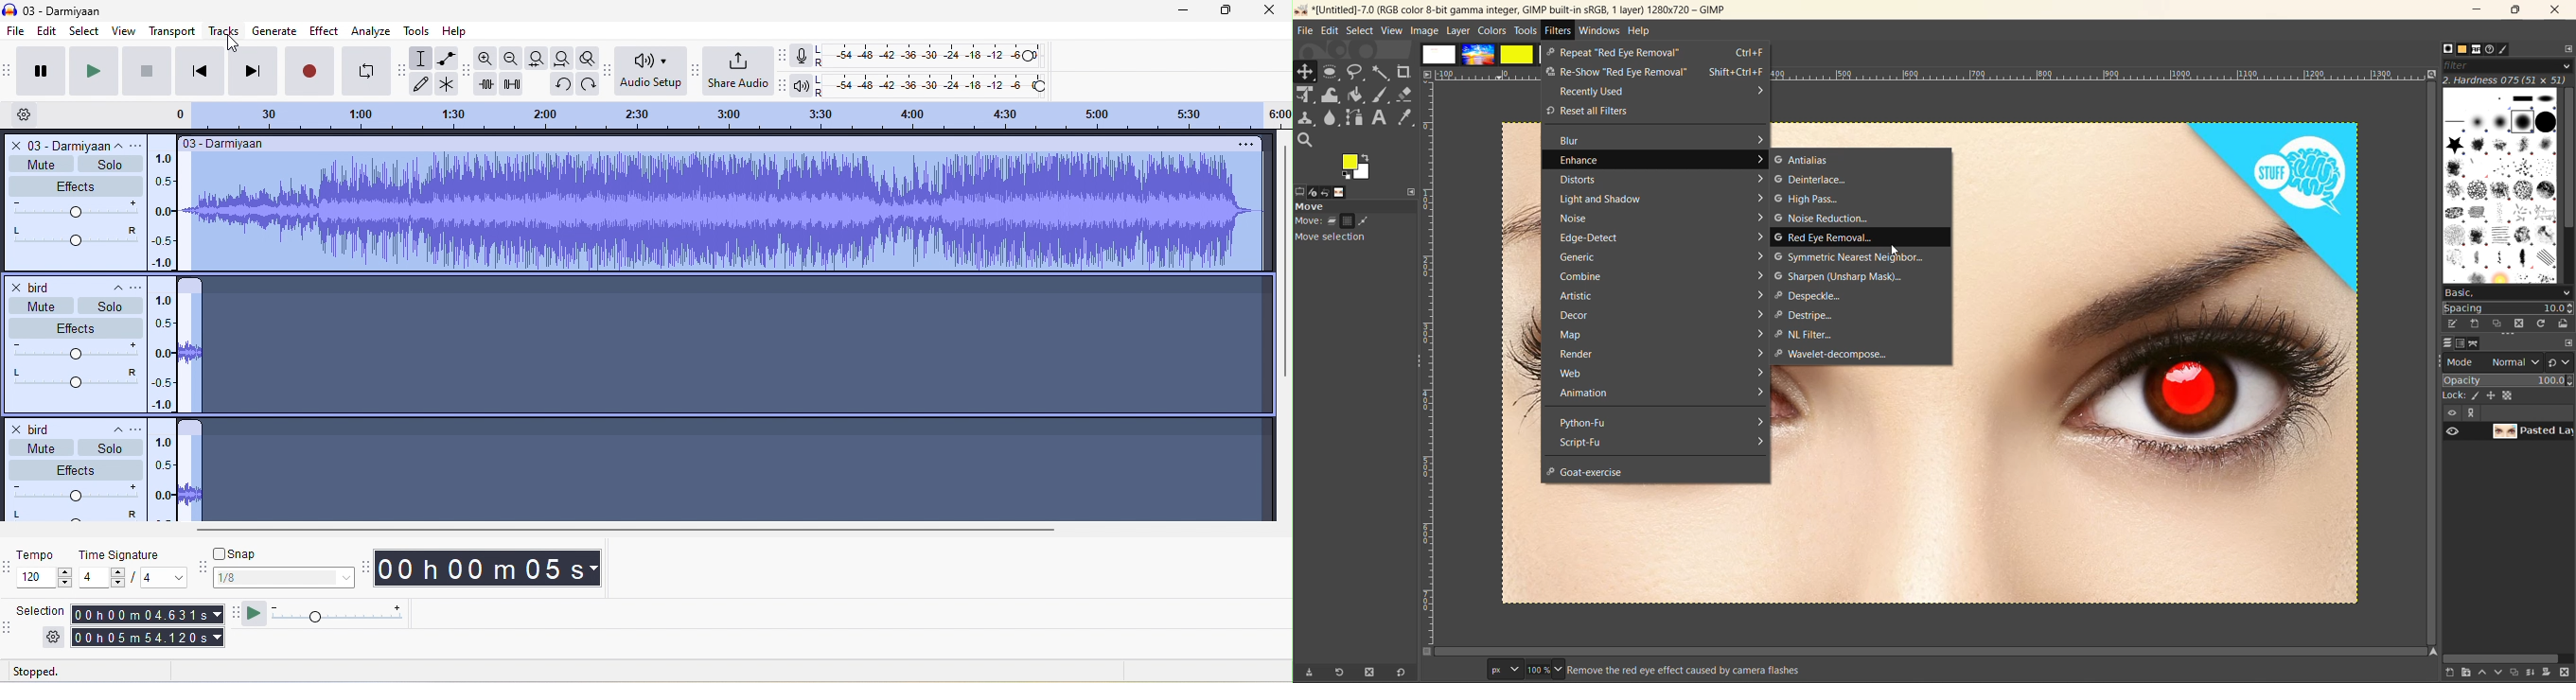 This screenshot has height=700, width=2576. Describe the element at coordinates (141, 286) in the screenshot. I see `open menu` at that location.